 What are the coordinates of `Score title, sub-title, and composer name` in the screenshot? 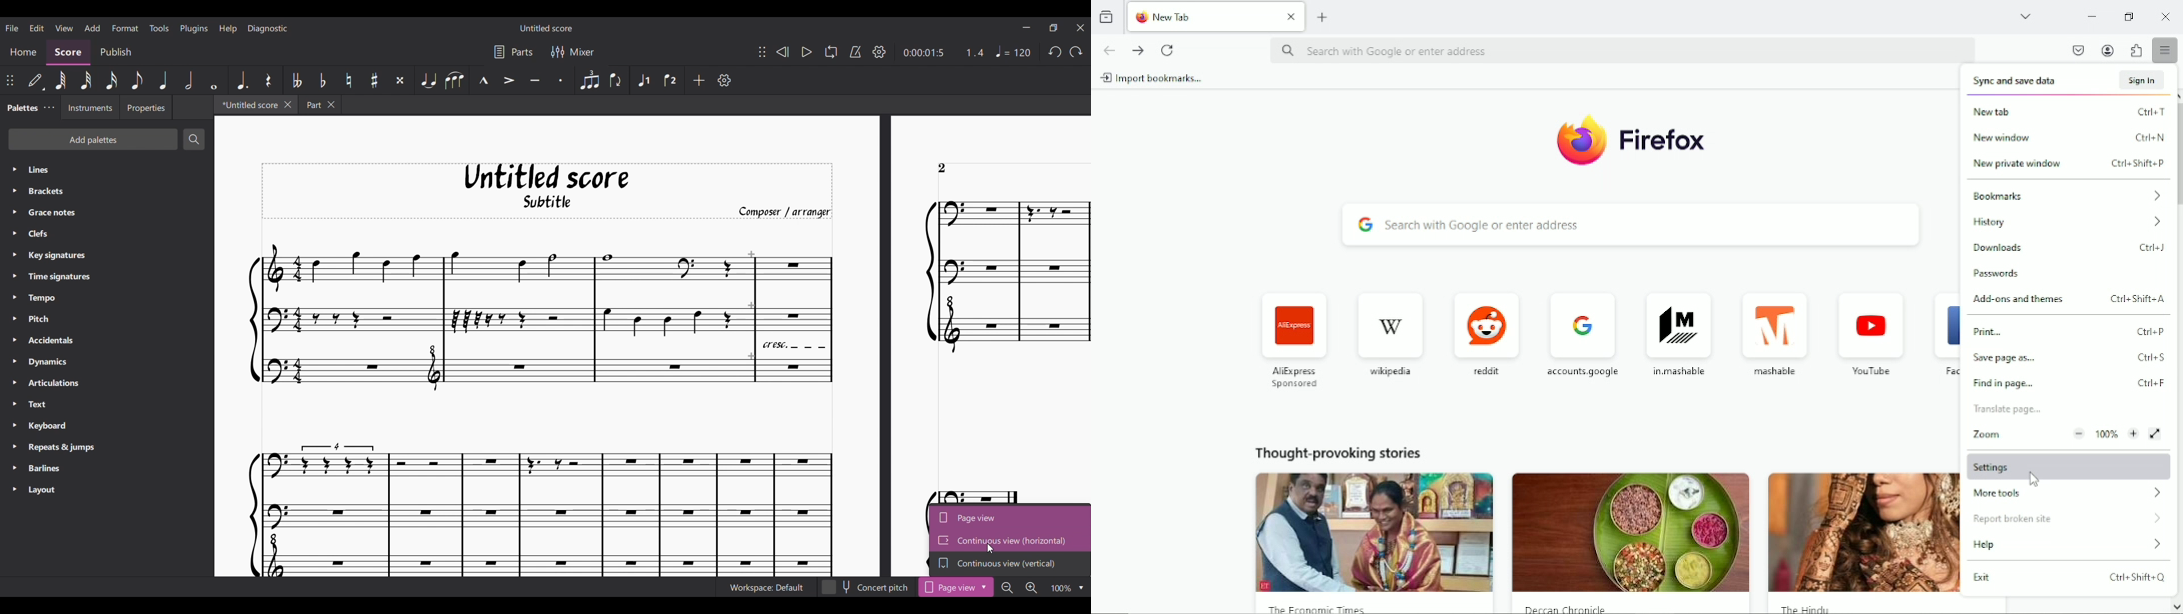 It's located at (547, 190).